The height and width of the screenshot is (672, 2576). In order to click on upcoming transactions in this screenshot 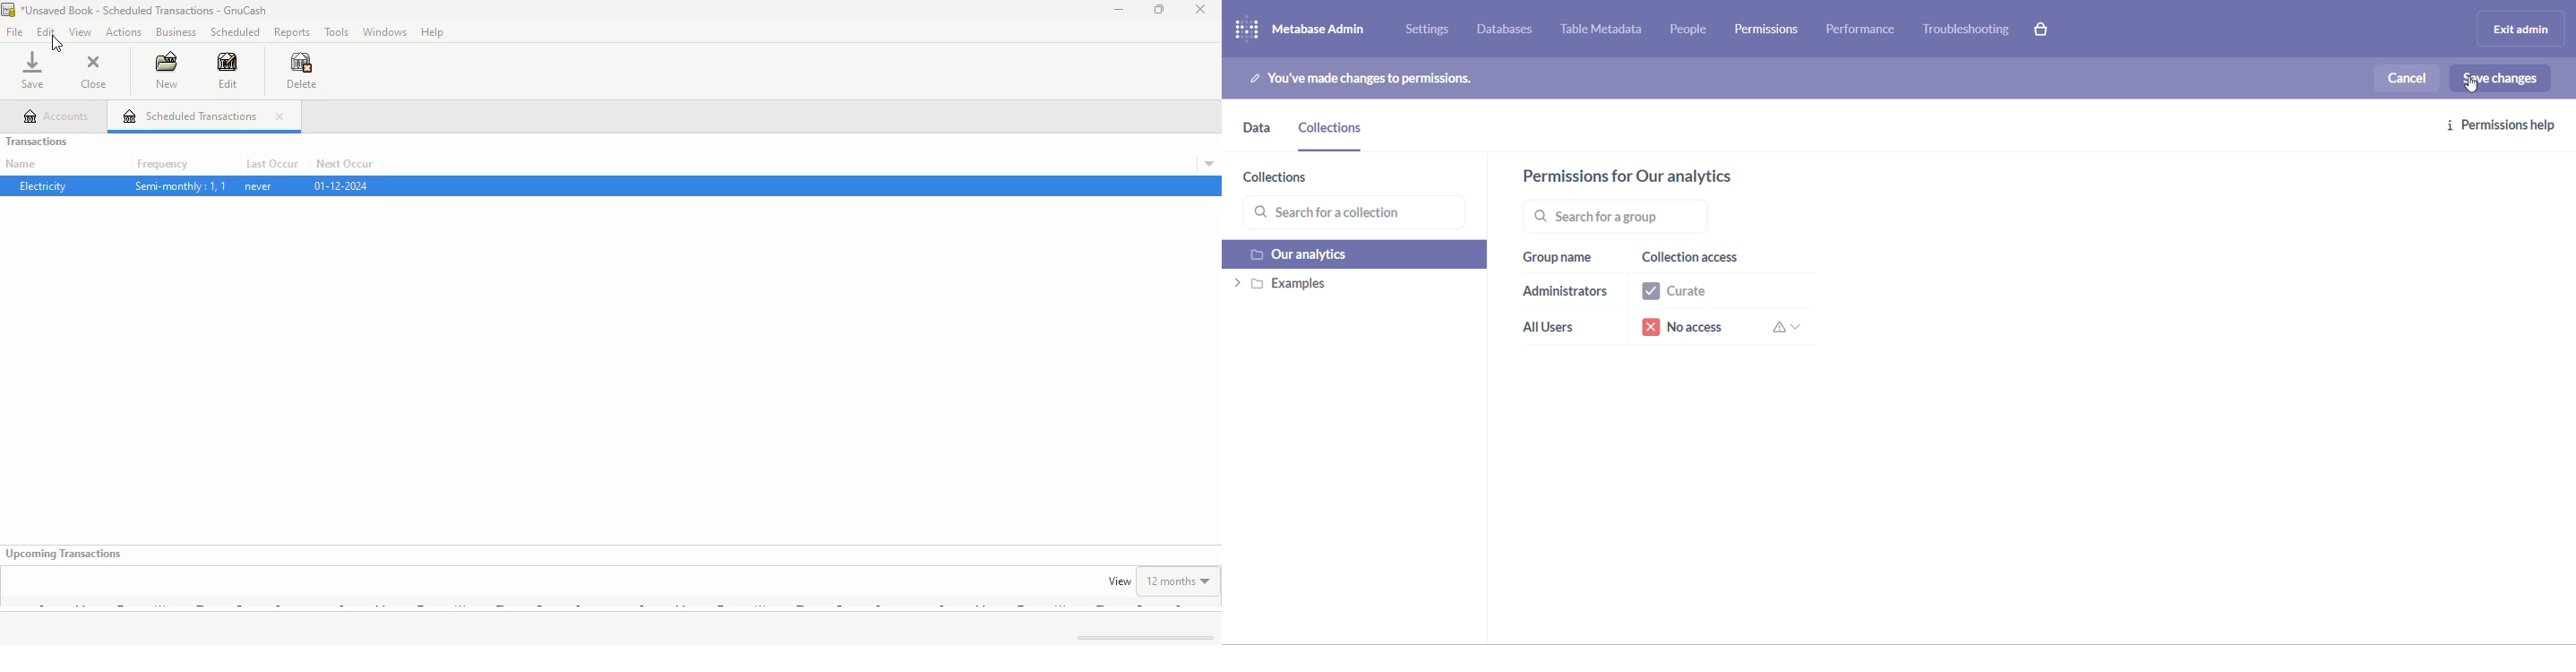, I will do `click(64, 554)`.